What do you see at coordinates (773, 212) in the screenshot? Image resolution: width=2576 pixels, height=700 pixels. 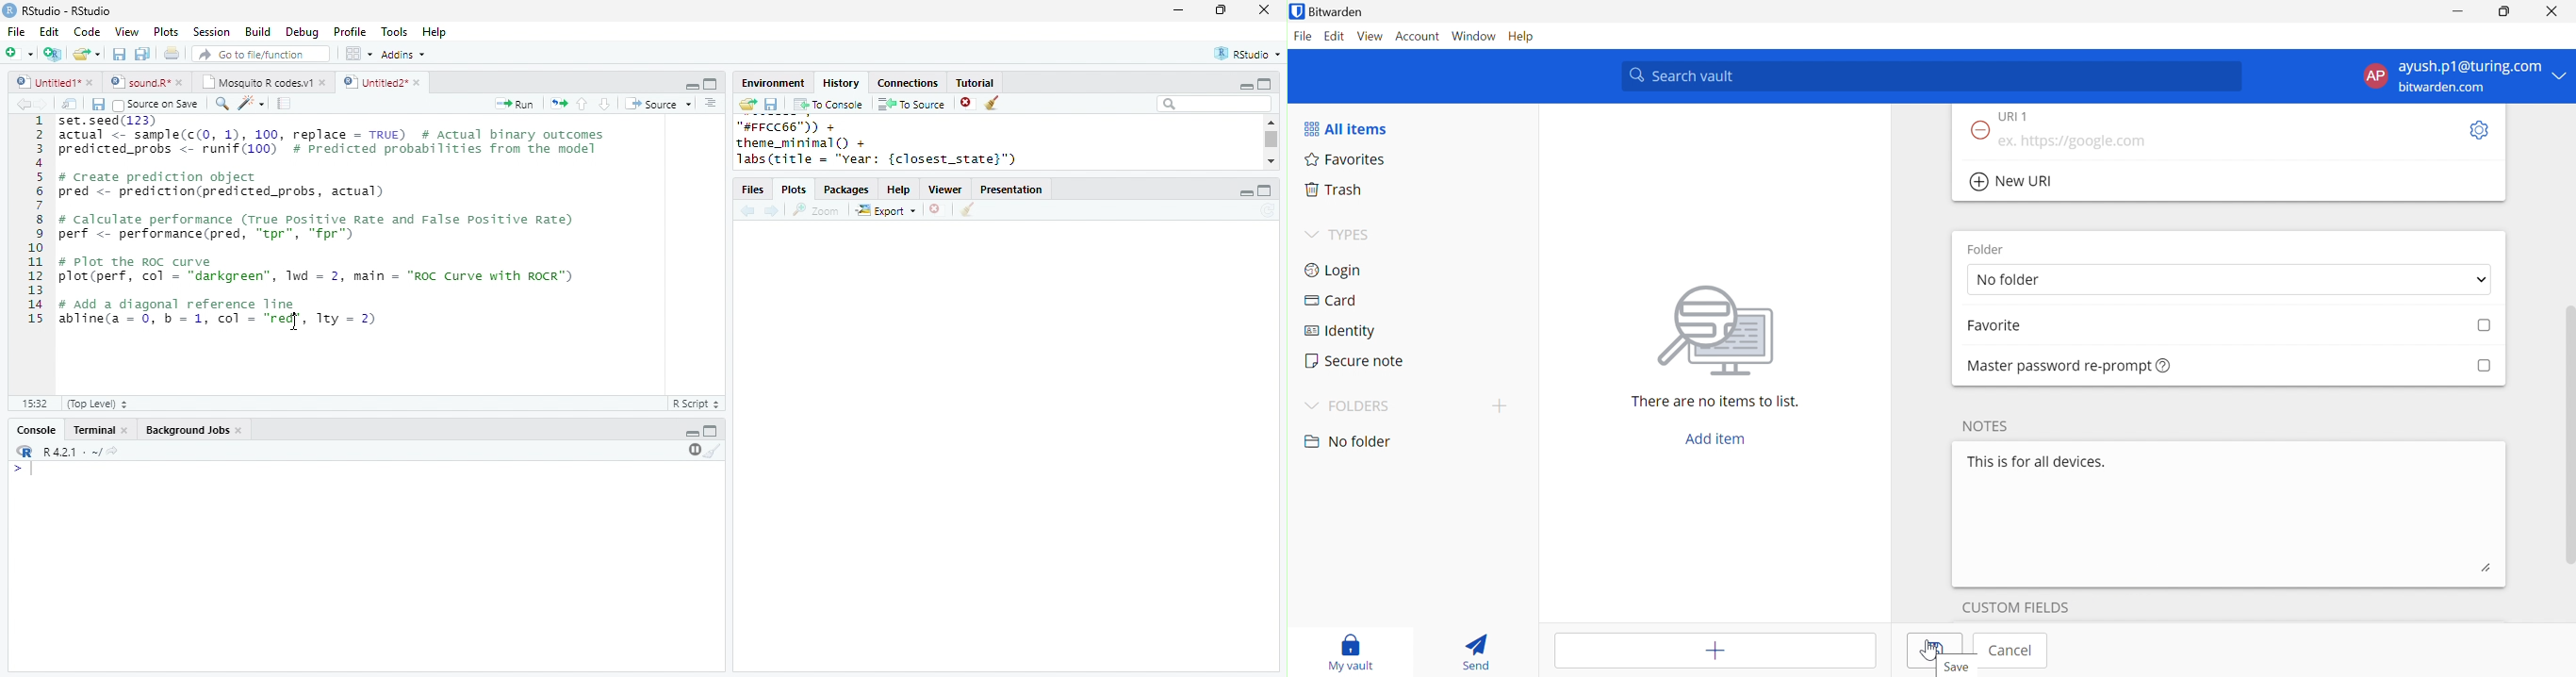 I see `forward` at bounding box center [773, 212].